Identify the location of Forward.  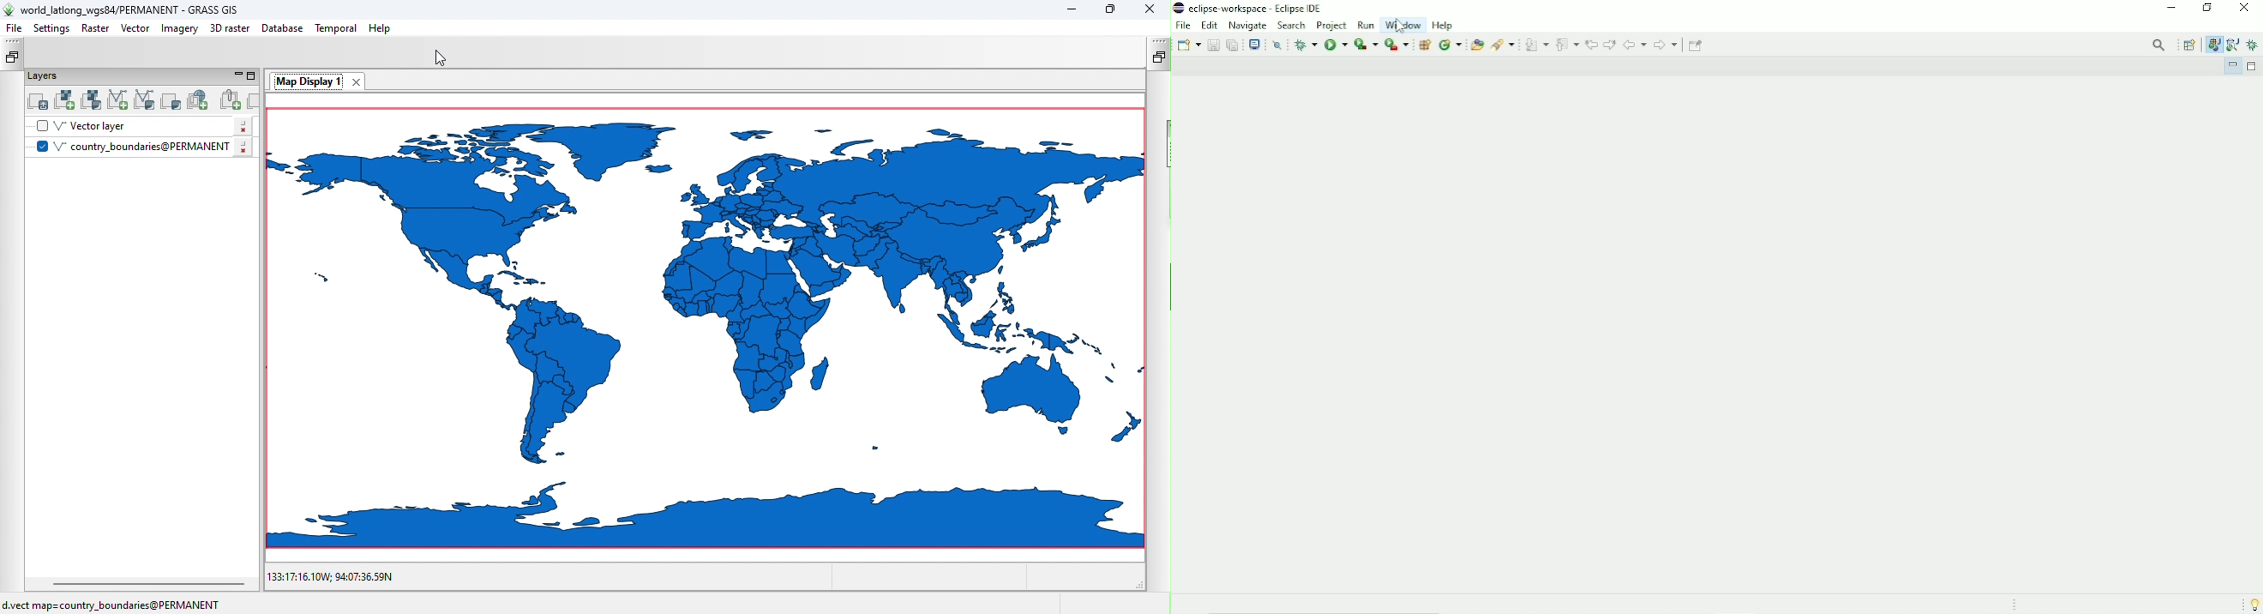
(1666, 46).